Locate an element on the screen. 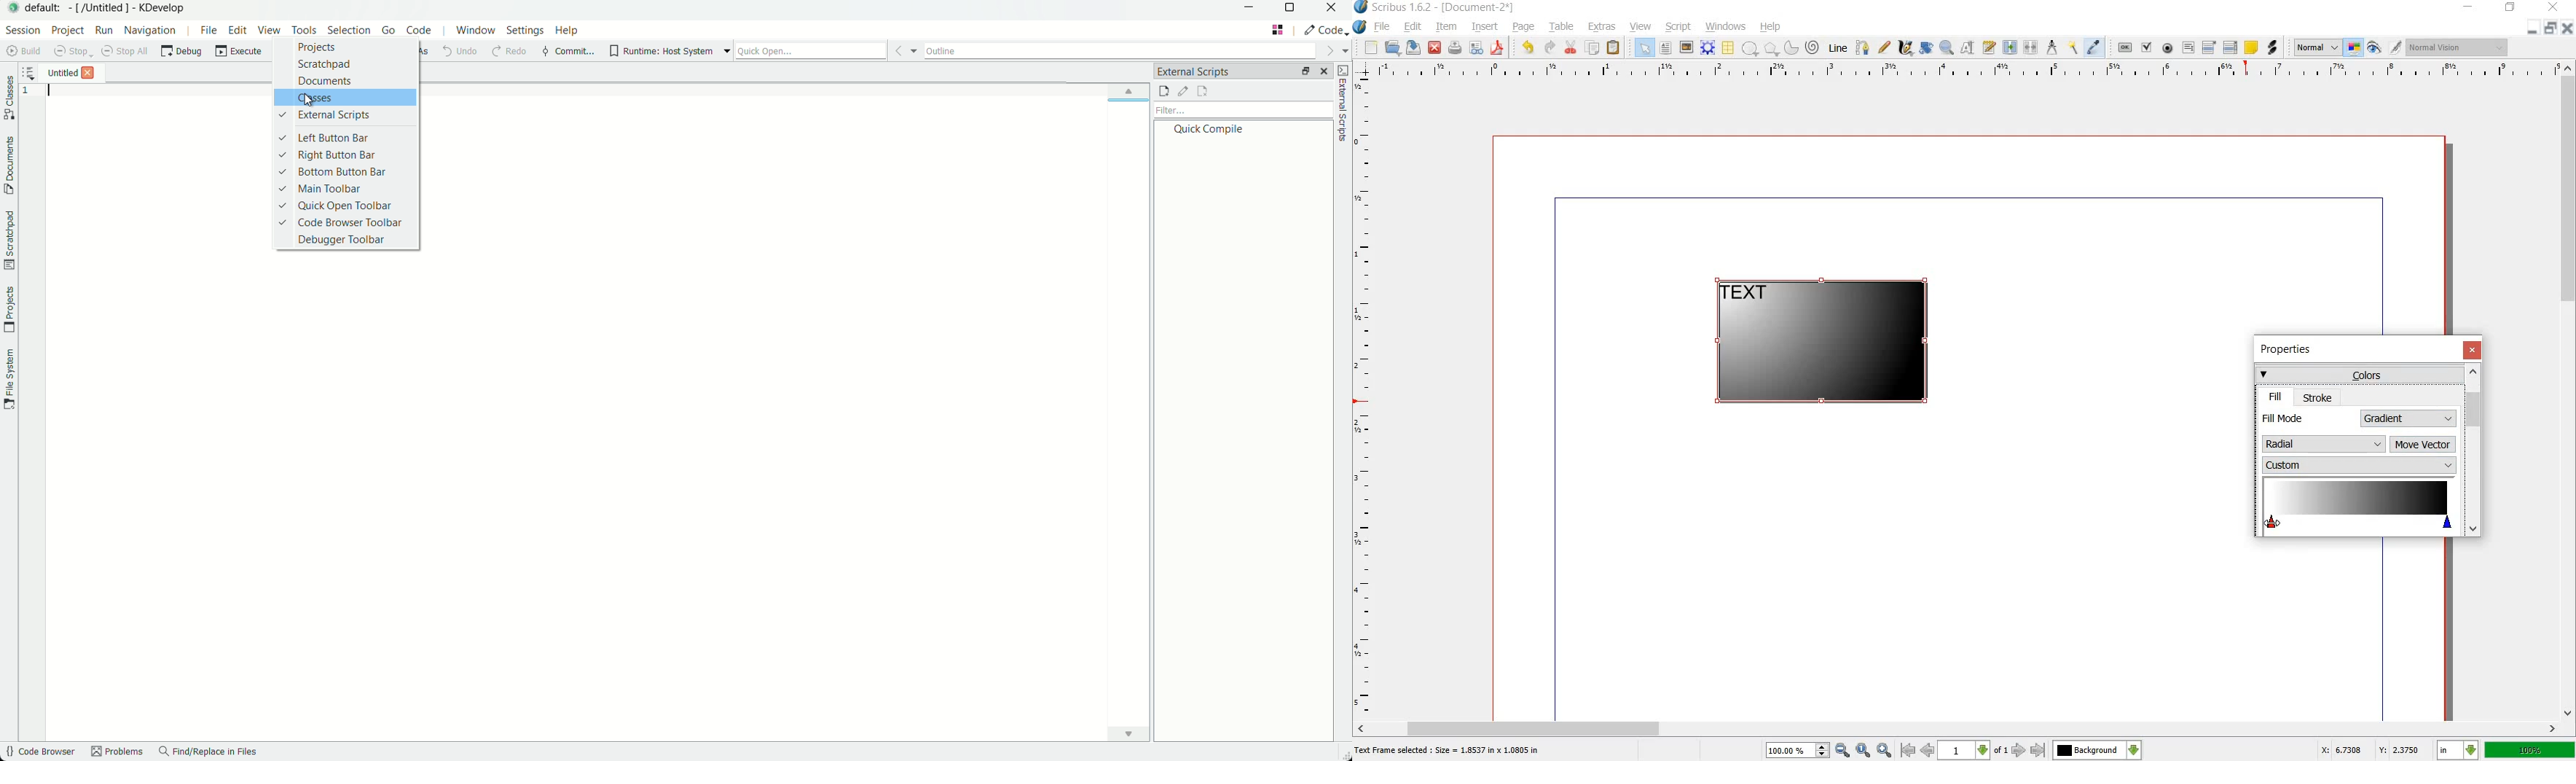  shape is located at coordinates (1750, 49).